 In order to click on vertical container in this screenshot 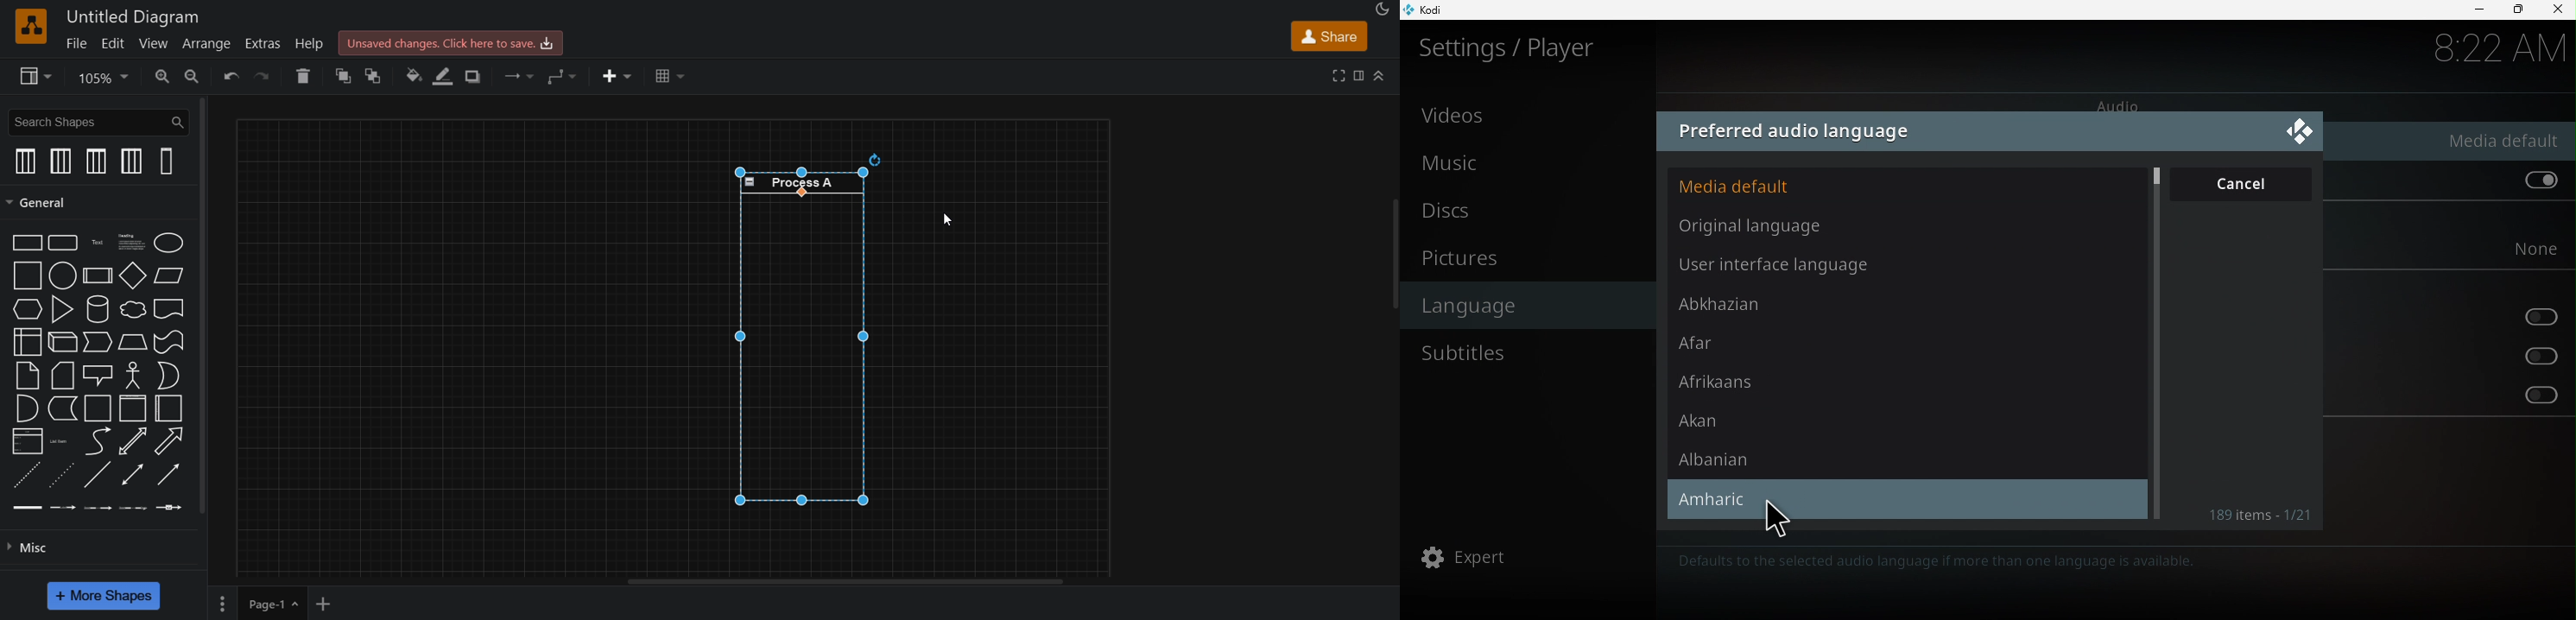, I will do `click(167, 409)`.